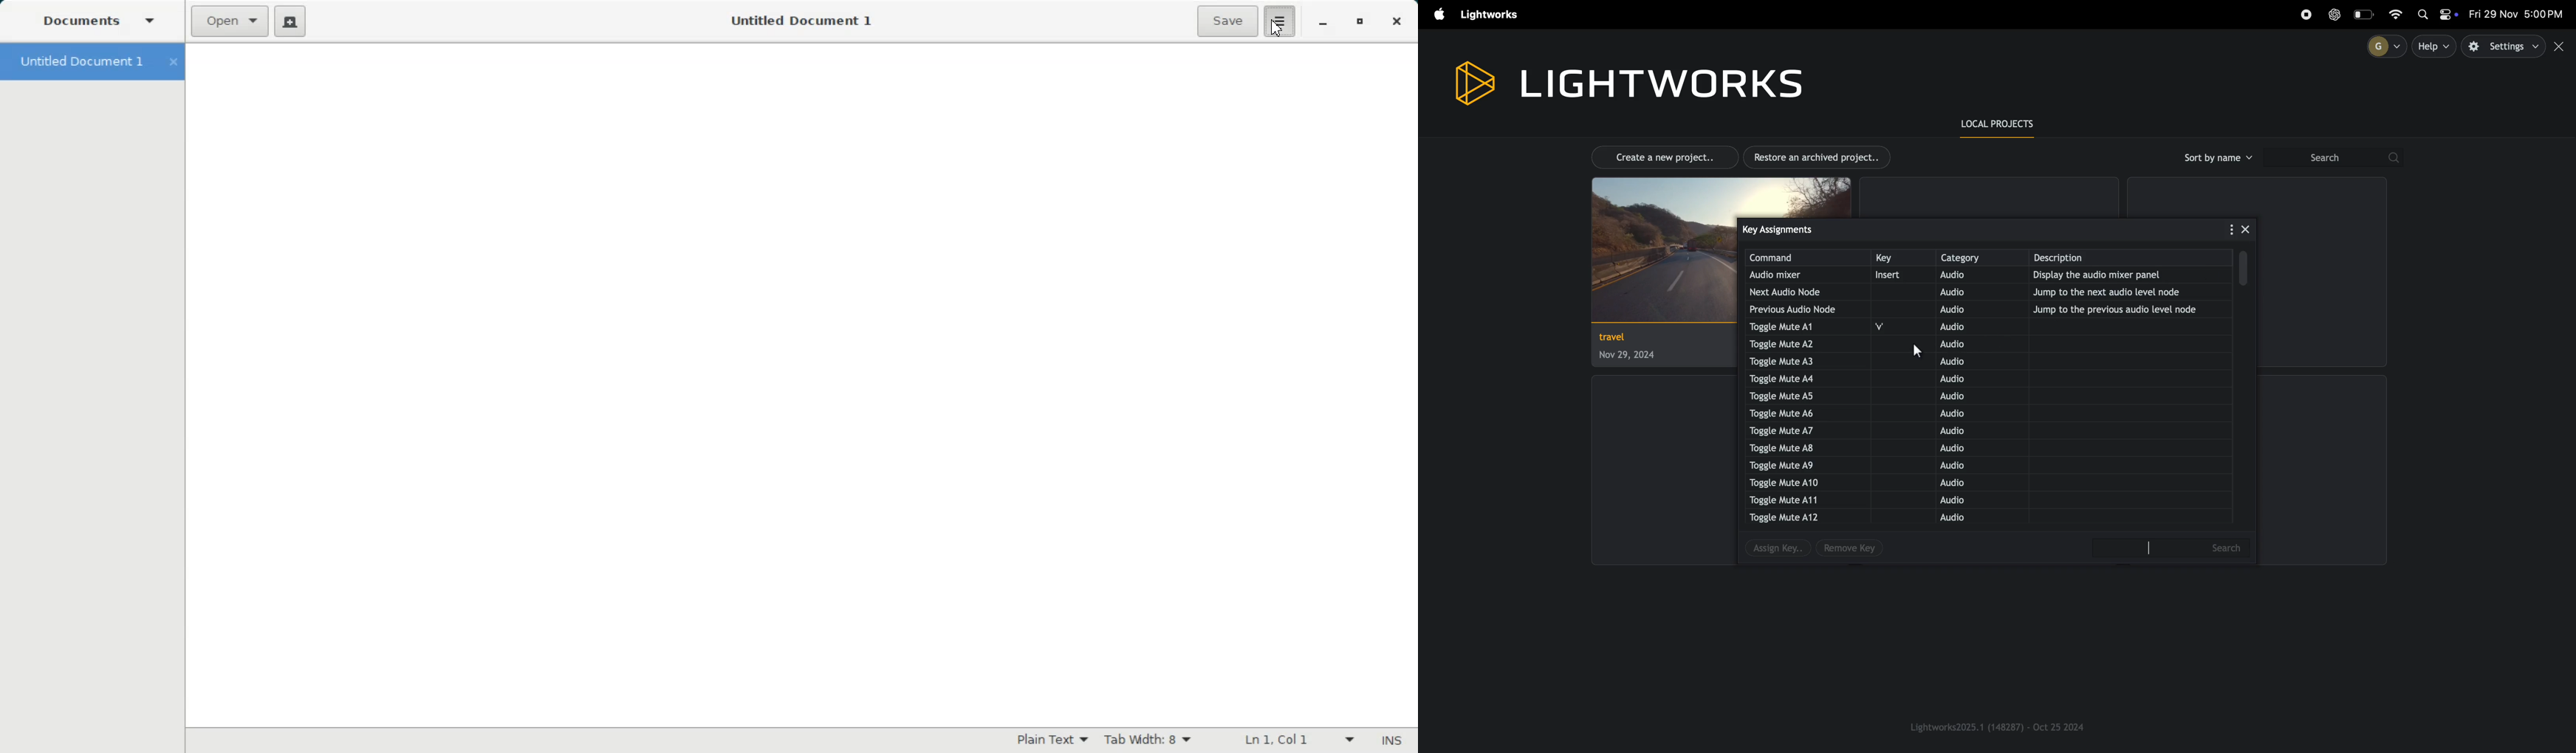 Image resolution: width=2576 pixels, height=756 pixels. Describe the element at coordinates (2382, 46) in the screenshot. I see `profile` at that location.